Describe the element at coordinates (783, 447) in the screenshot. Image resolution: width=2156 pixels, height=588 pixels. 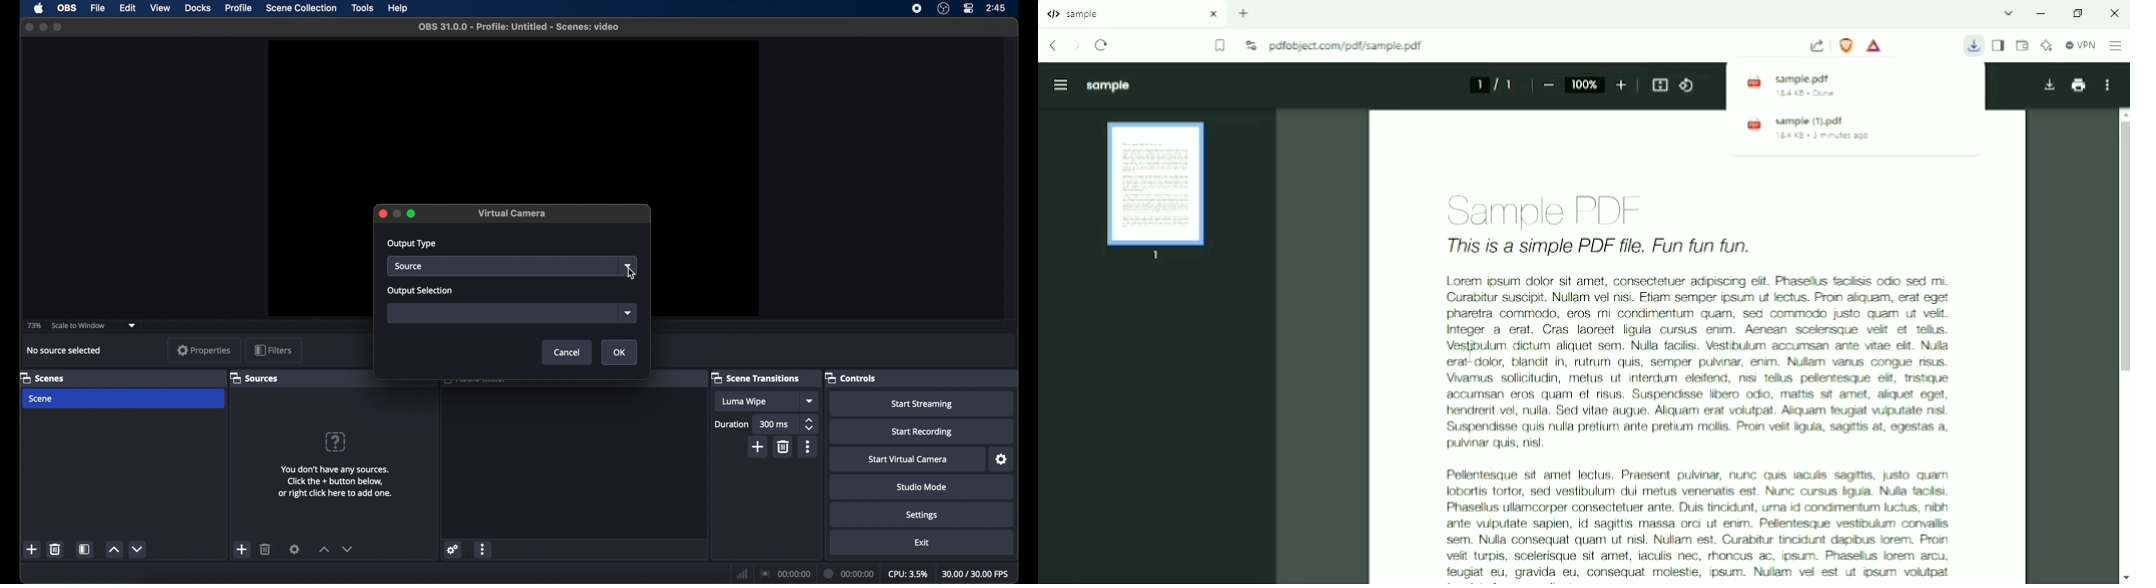
I see `delete` at that location.